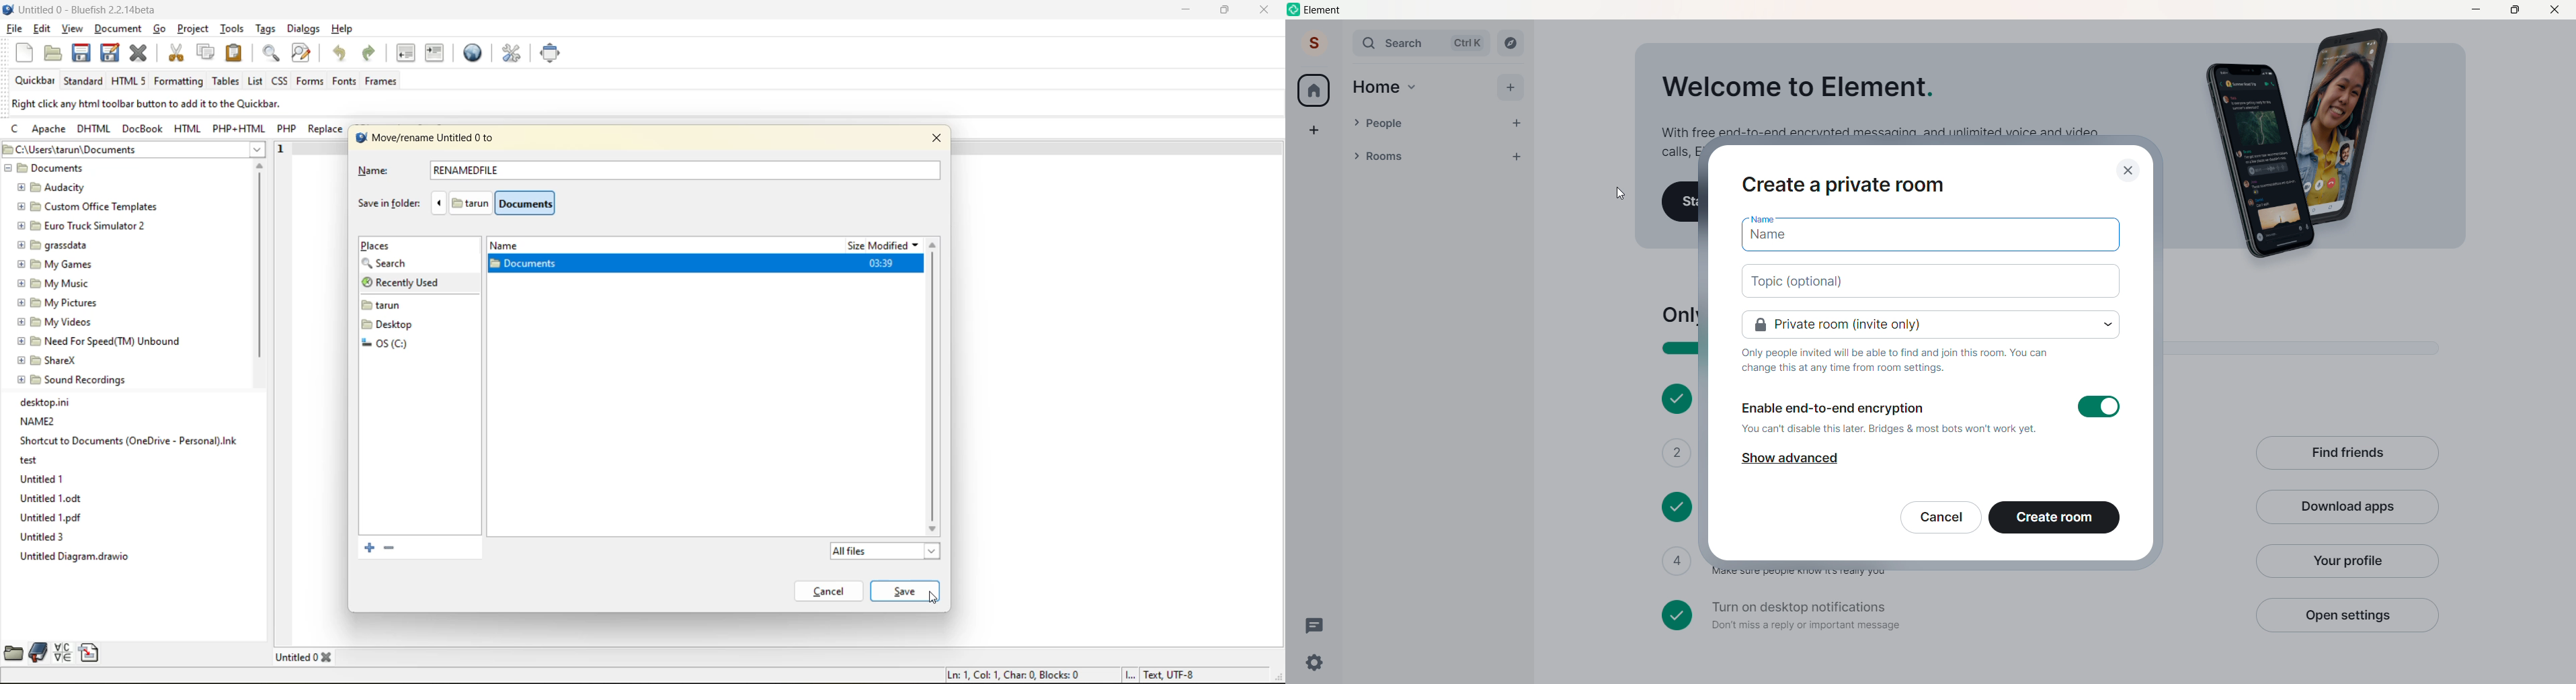  What do you see at coordinates (344, 80) in the screenshot?
I see `fonts` at bounding box center [344, 80].